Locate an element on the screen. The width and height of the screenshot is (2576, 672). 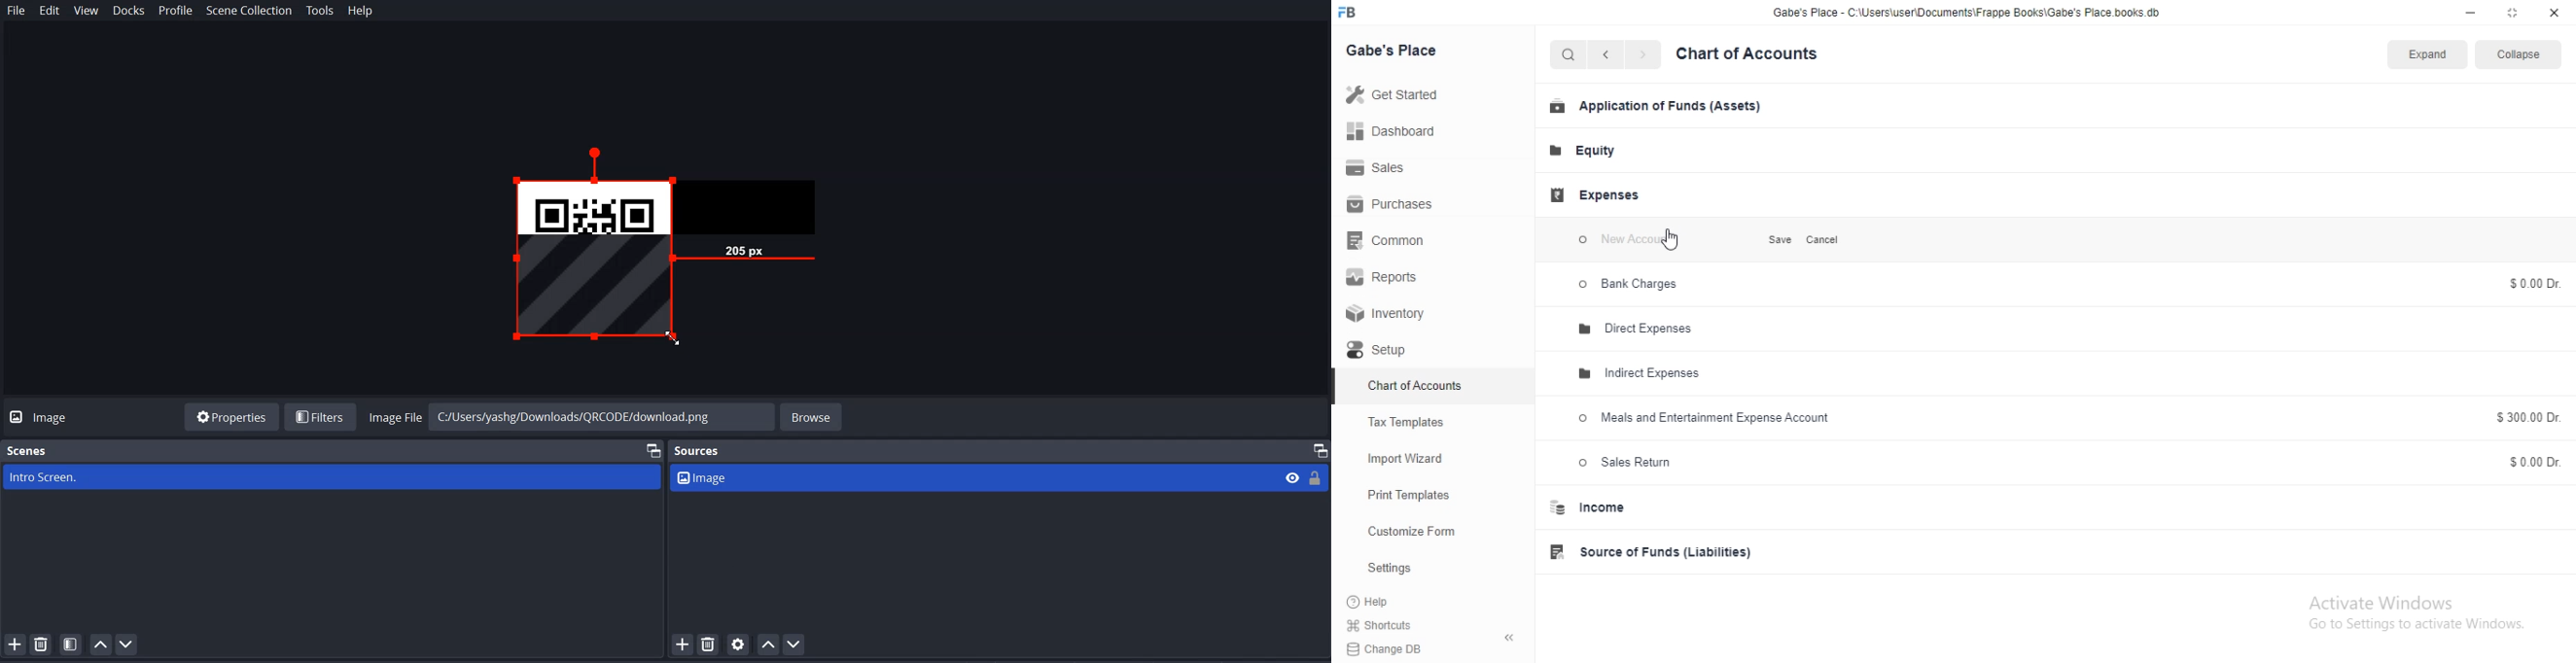
Maximize is located at coordinates (651, 449).